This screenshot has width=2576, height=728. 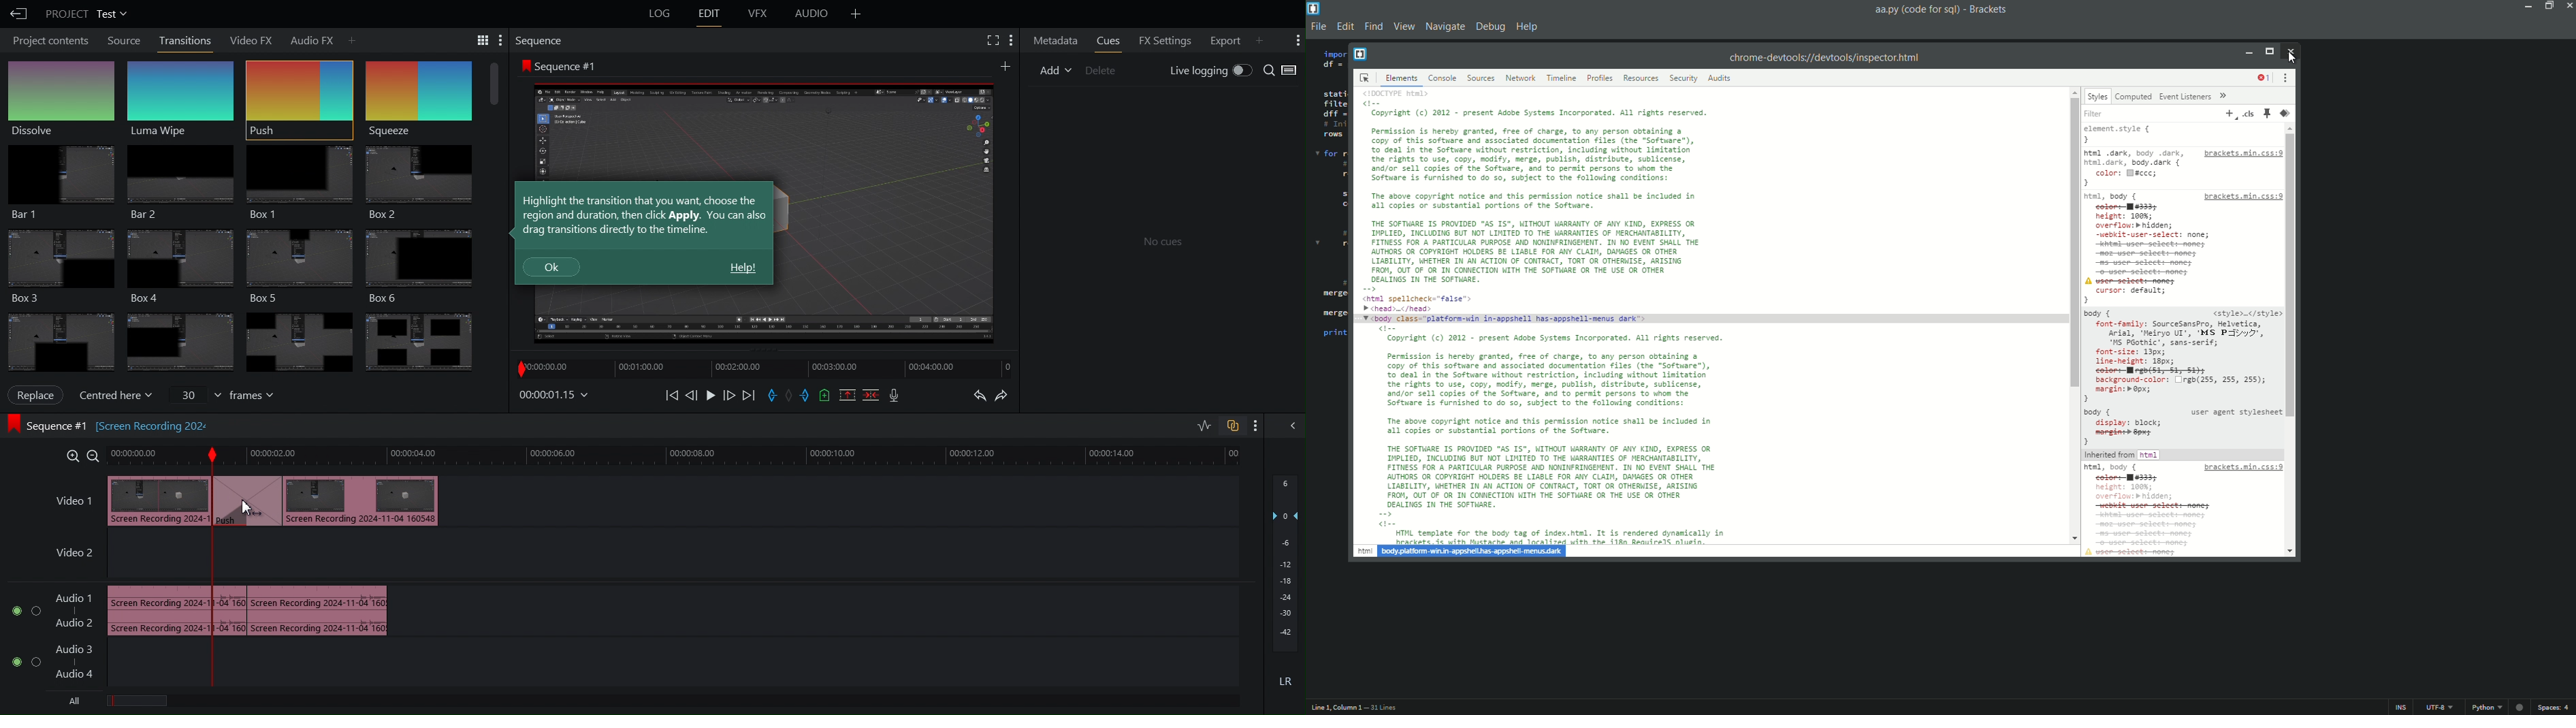 I want to click on Audio, so click(x=815, y=14).